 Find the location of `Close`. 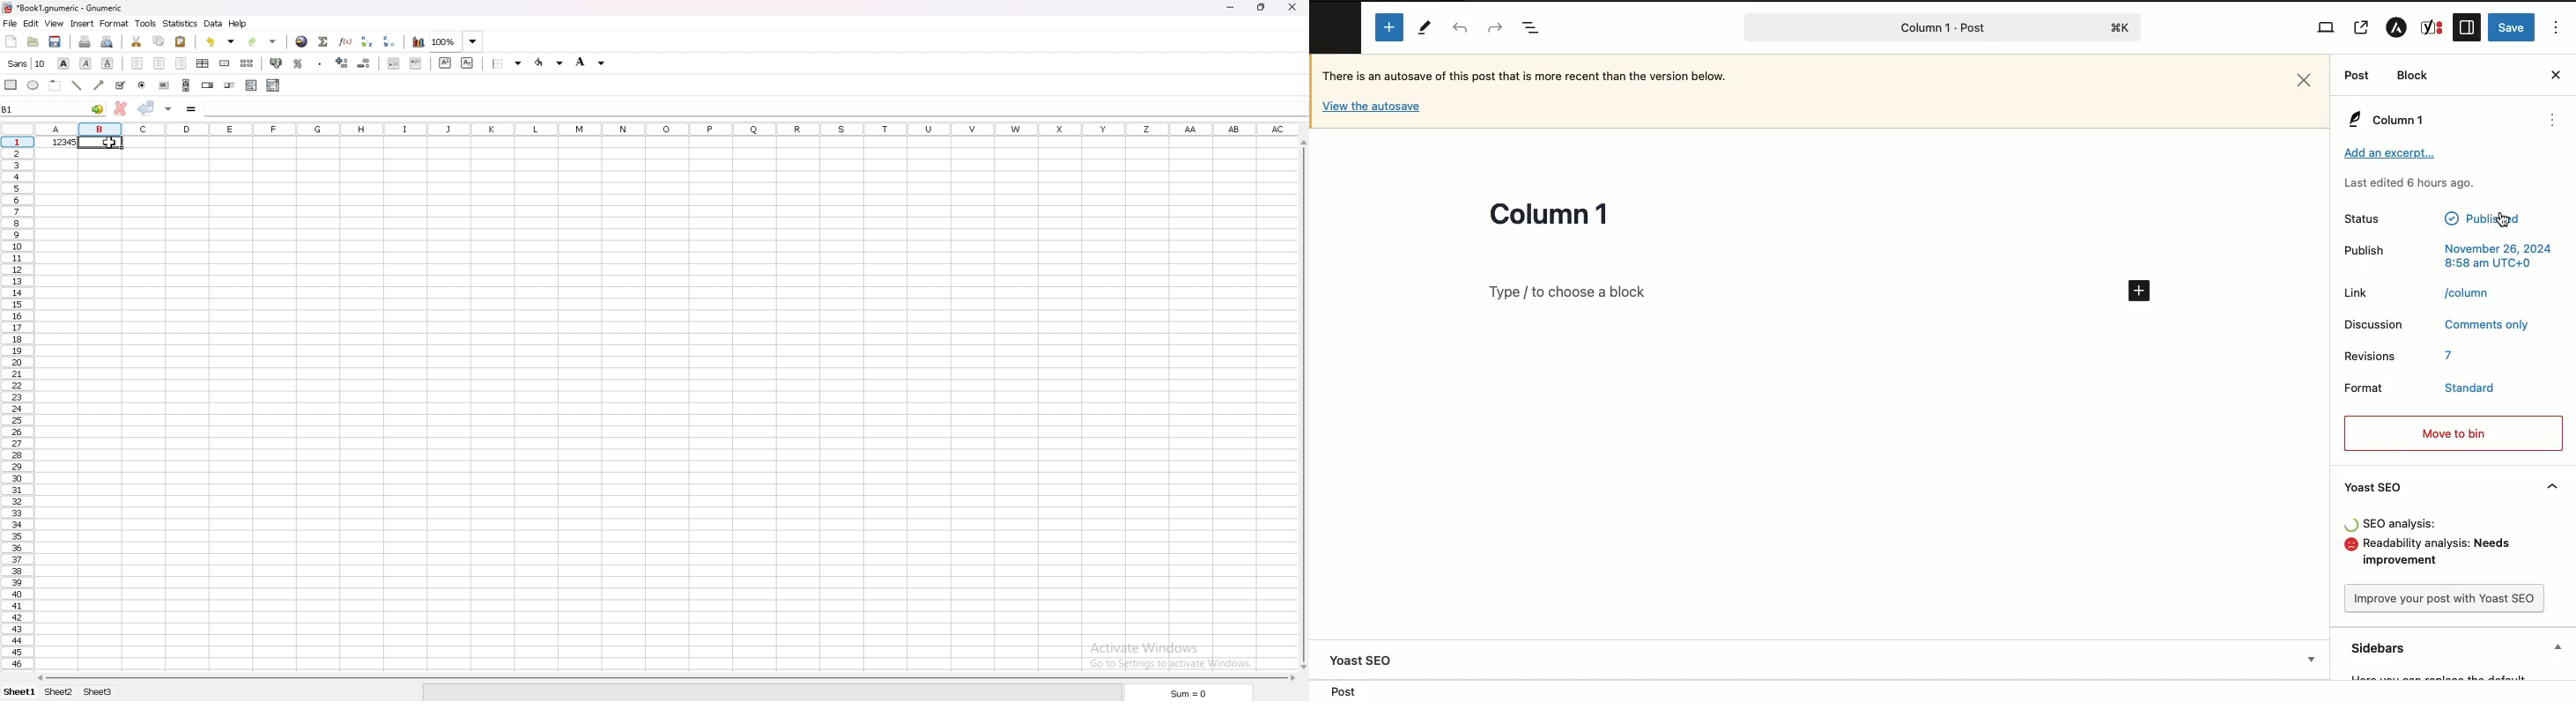

Close is located at coordinates (2556, 74).